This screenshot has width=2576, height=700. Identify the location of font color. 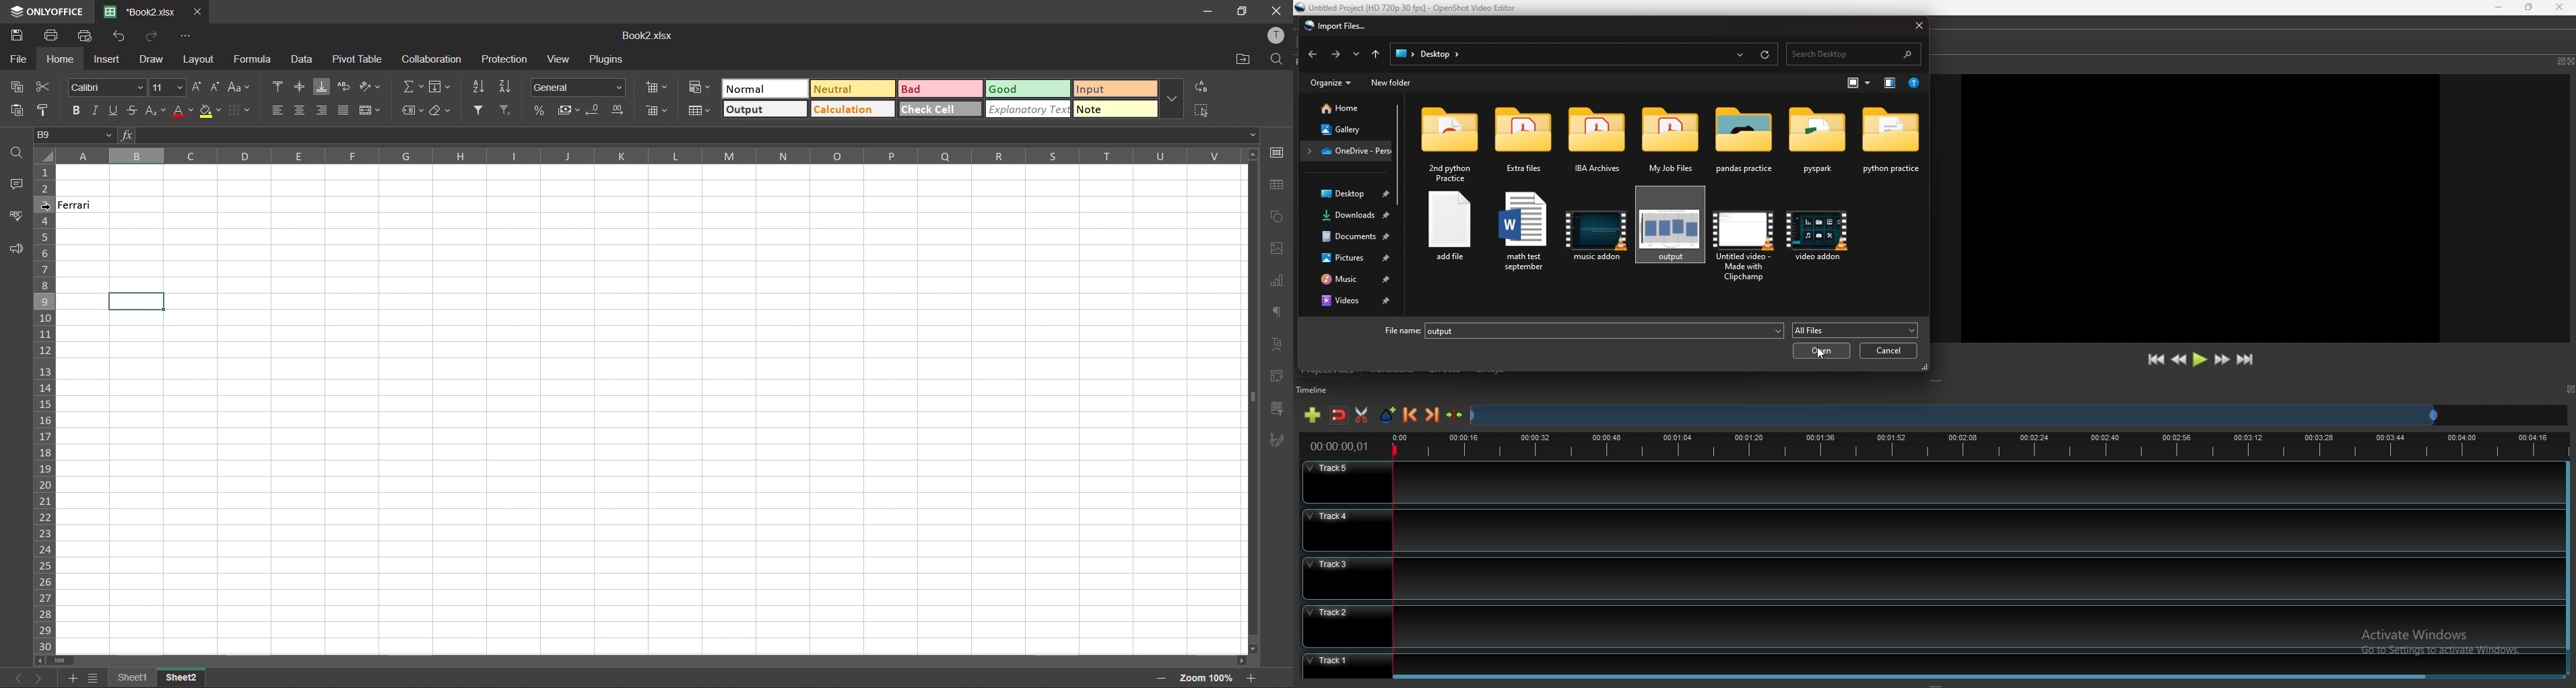
(183, 110).